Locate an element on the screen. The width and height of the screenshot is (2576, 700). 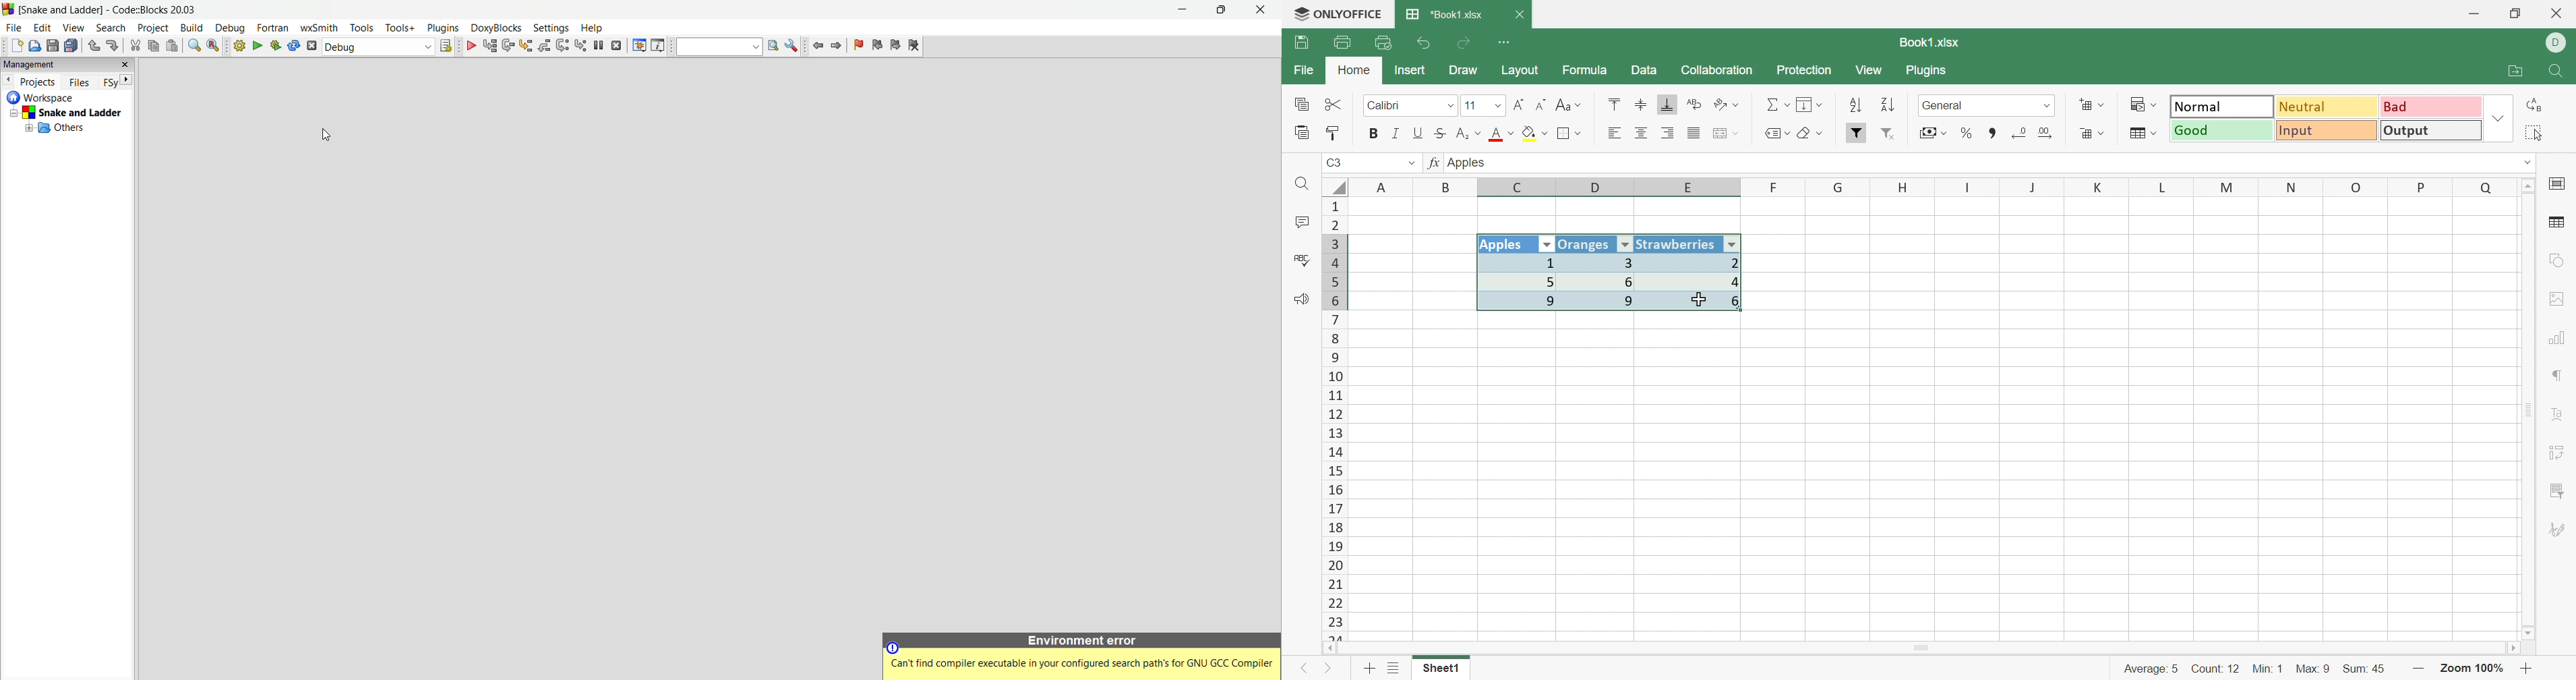
Text Art settings is located at coordinates (2560, 416).